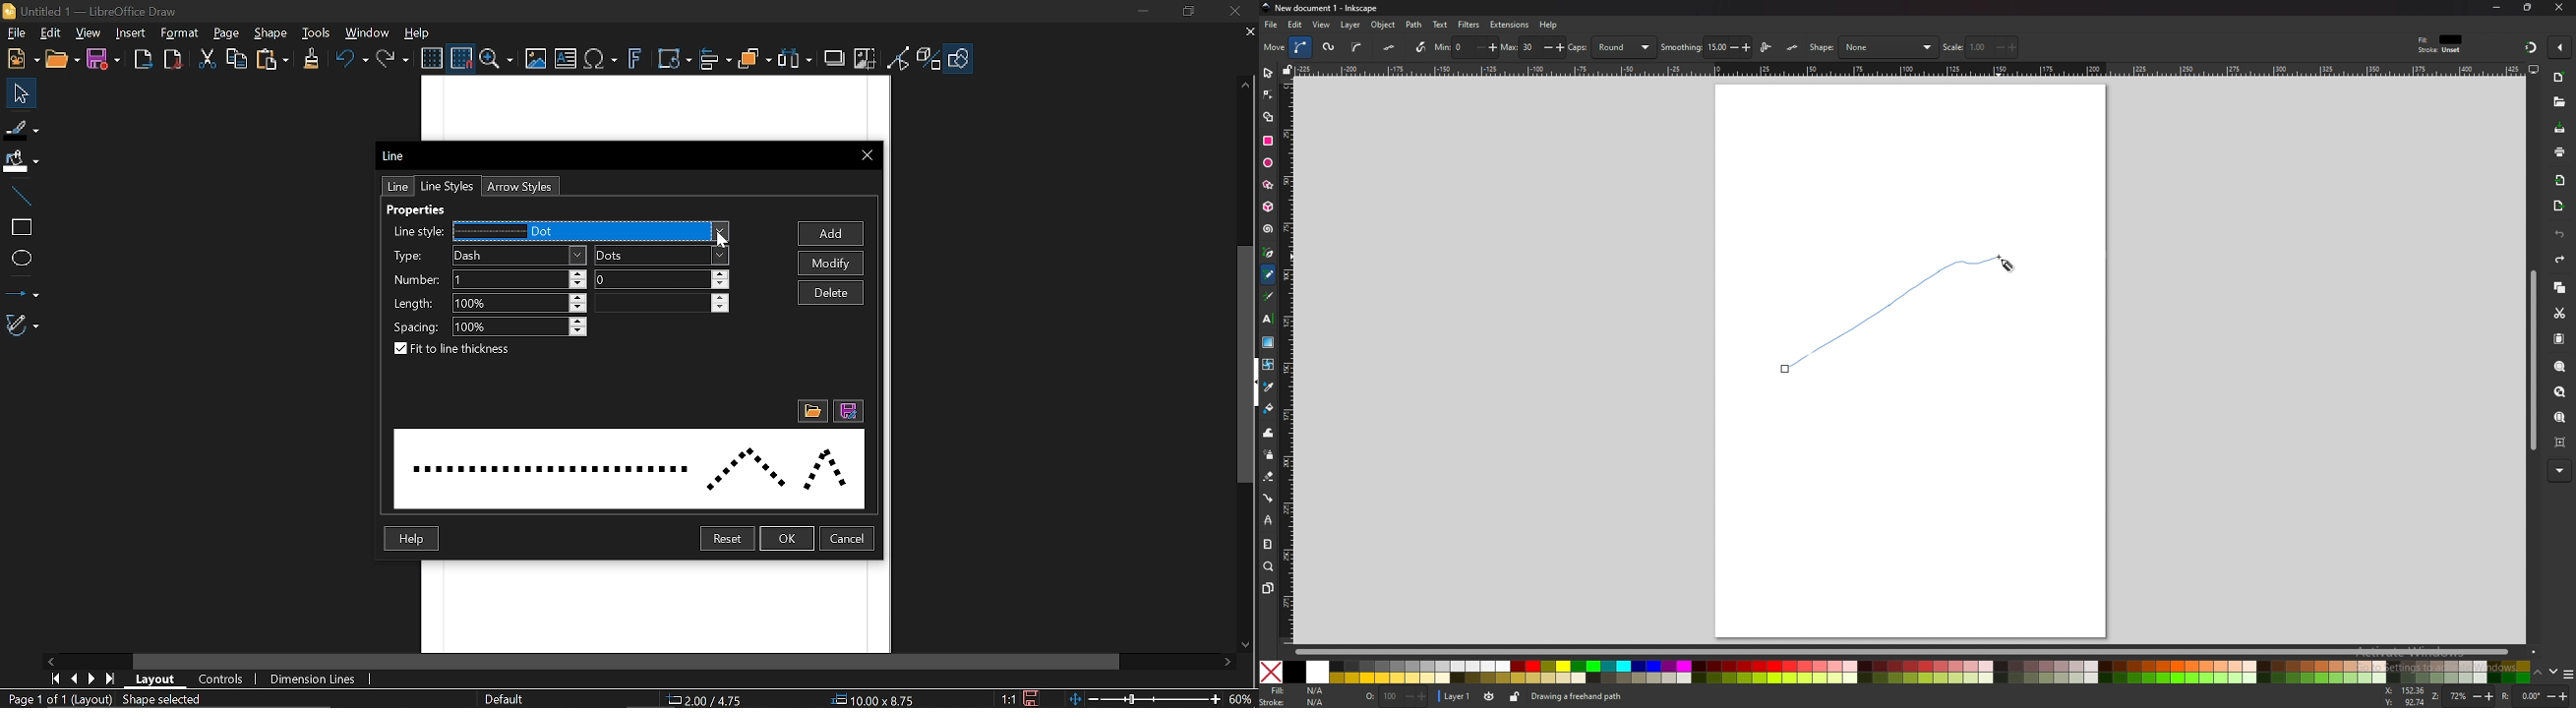  I want to click on Current page, so click(57, 699).